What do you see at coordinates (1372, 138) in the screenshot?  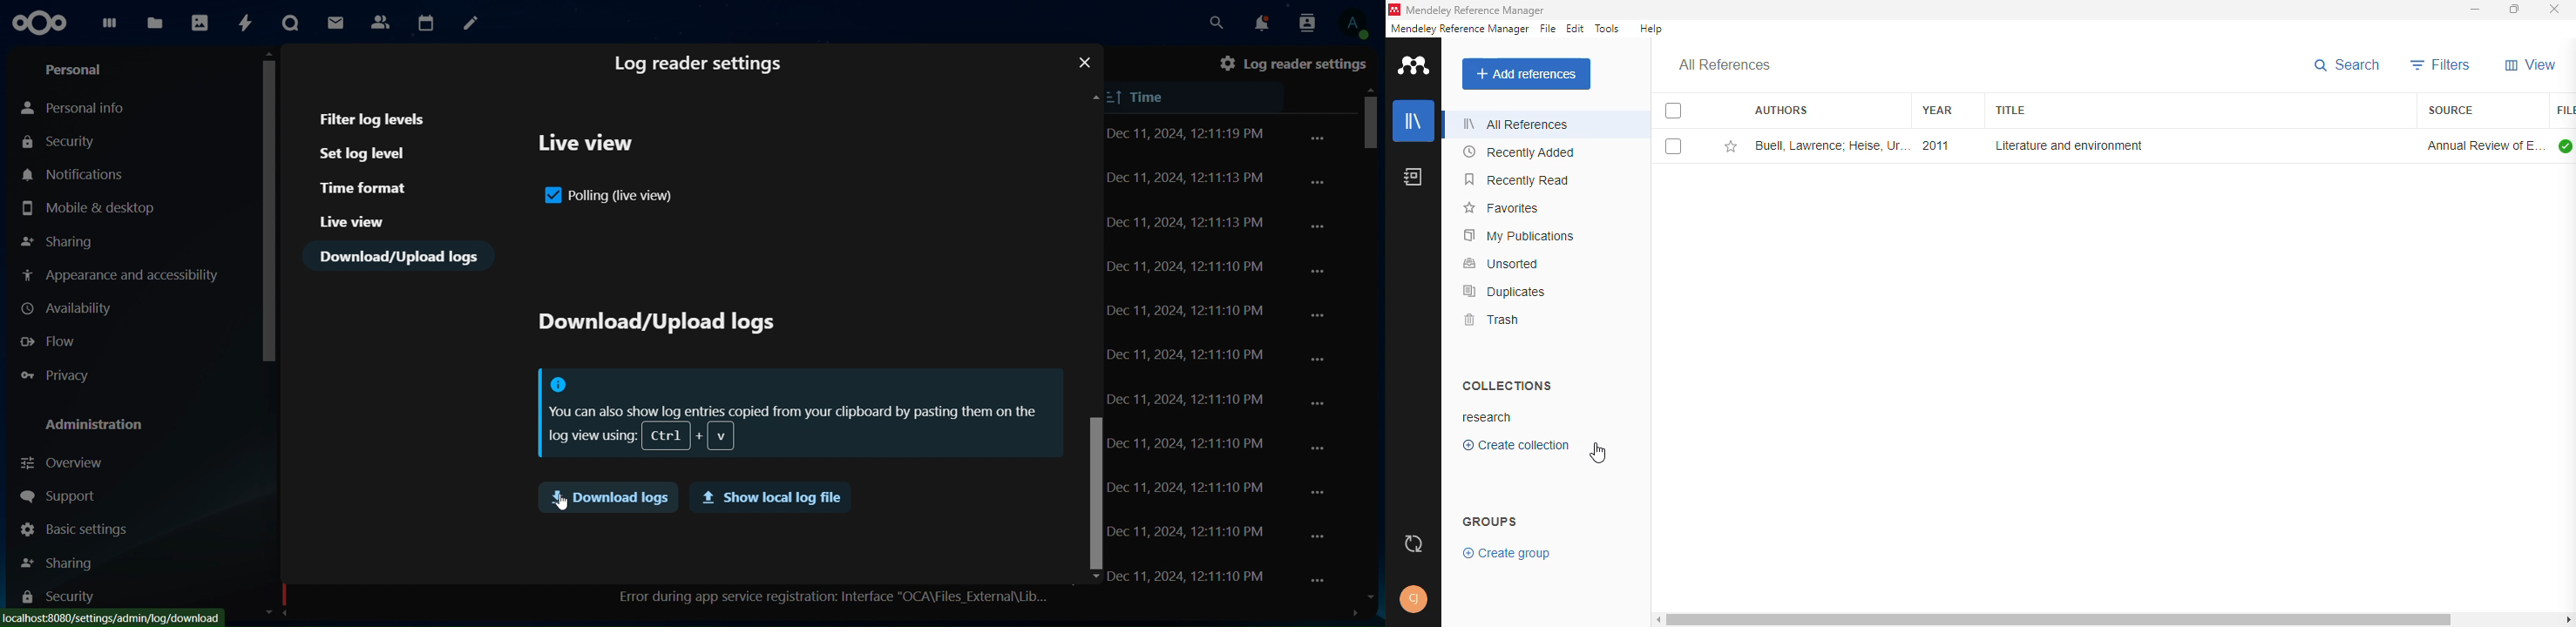 I see `scrollbar` at bounding box center [1372, 138].